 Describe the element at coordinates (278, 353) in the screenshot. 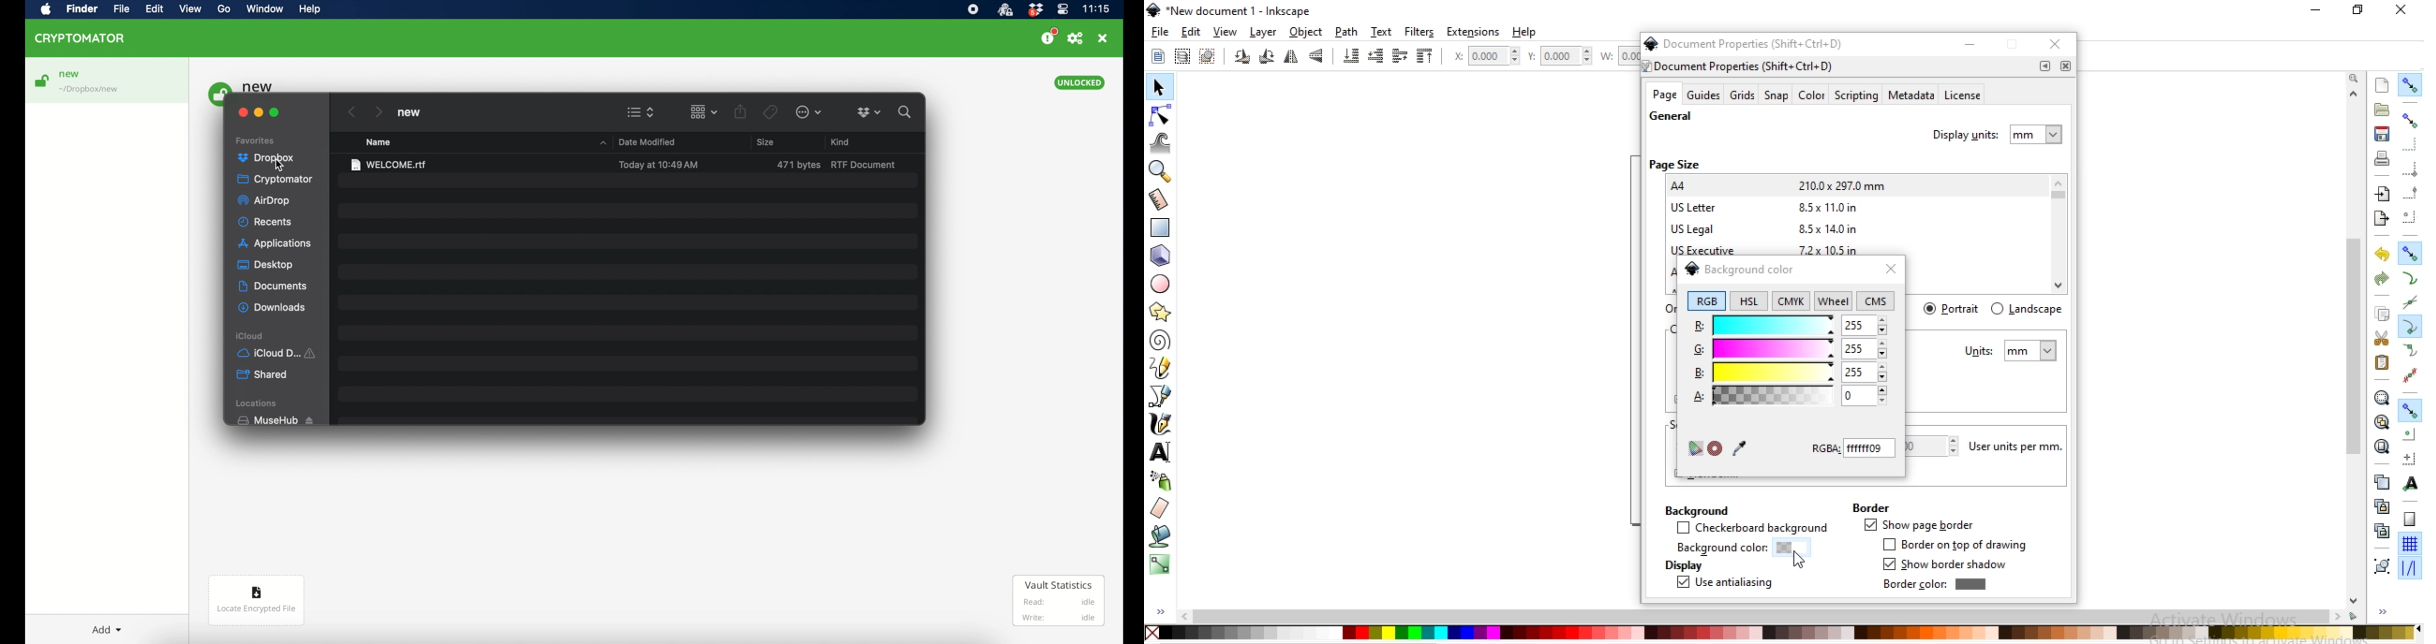

I see `iCloud` at that location.